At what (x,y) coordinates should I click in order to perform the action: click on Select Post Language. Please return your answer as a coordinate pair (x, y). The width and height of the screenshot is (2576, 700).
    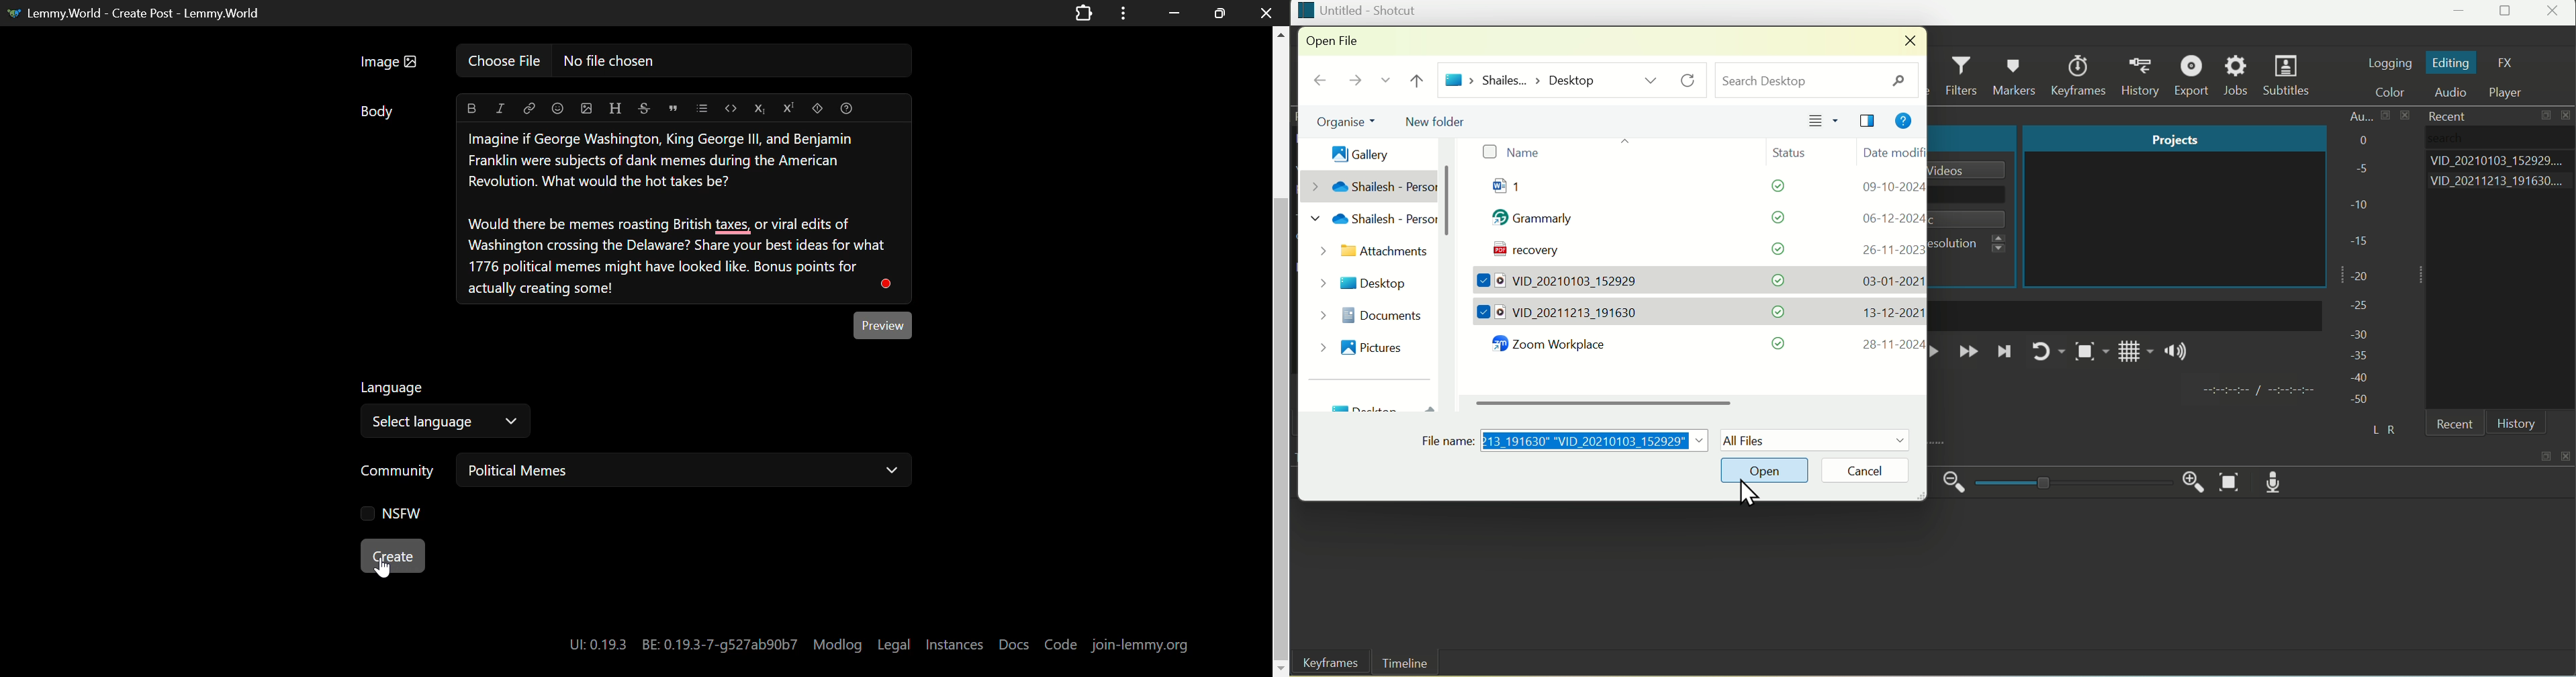
    Looking at the image, I should click on (450, 409).